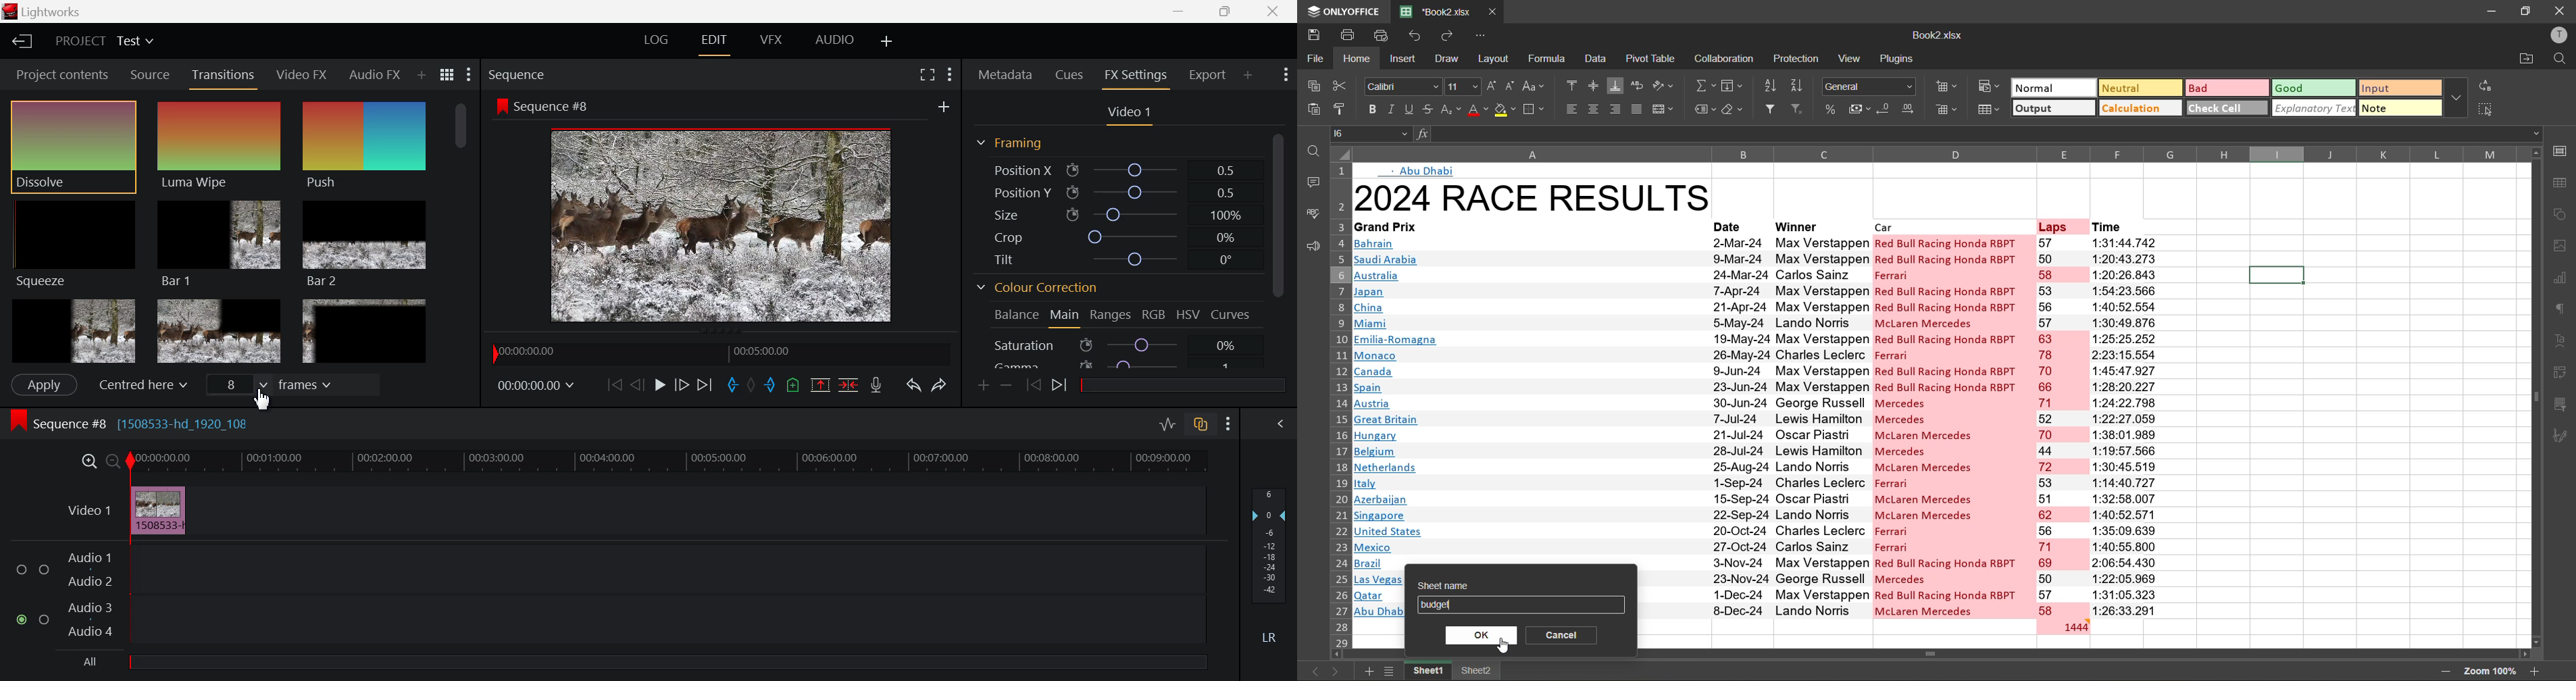  Describe the element at coordinates (1801, 84) in the screenshot. I see `sort descending` at that location.